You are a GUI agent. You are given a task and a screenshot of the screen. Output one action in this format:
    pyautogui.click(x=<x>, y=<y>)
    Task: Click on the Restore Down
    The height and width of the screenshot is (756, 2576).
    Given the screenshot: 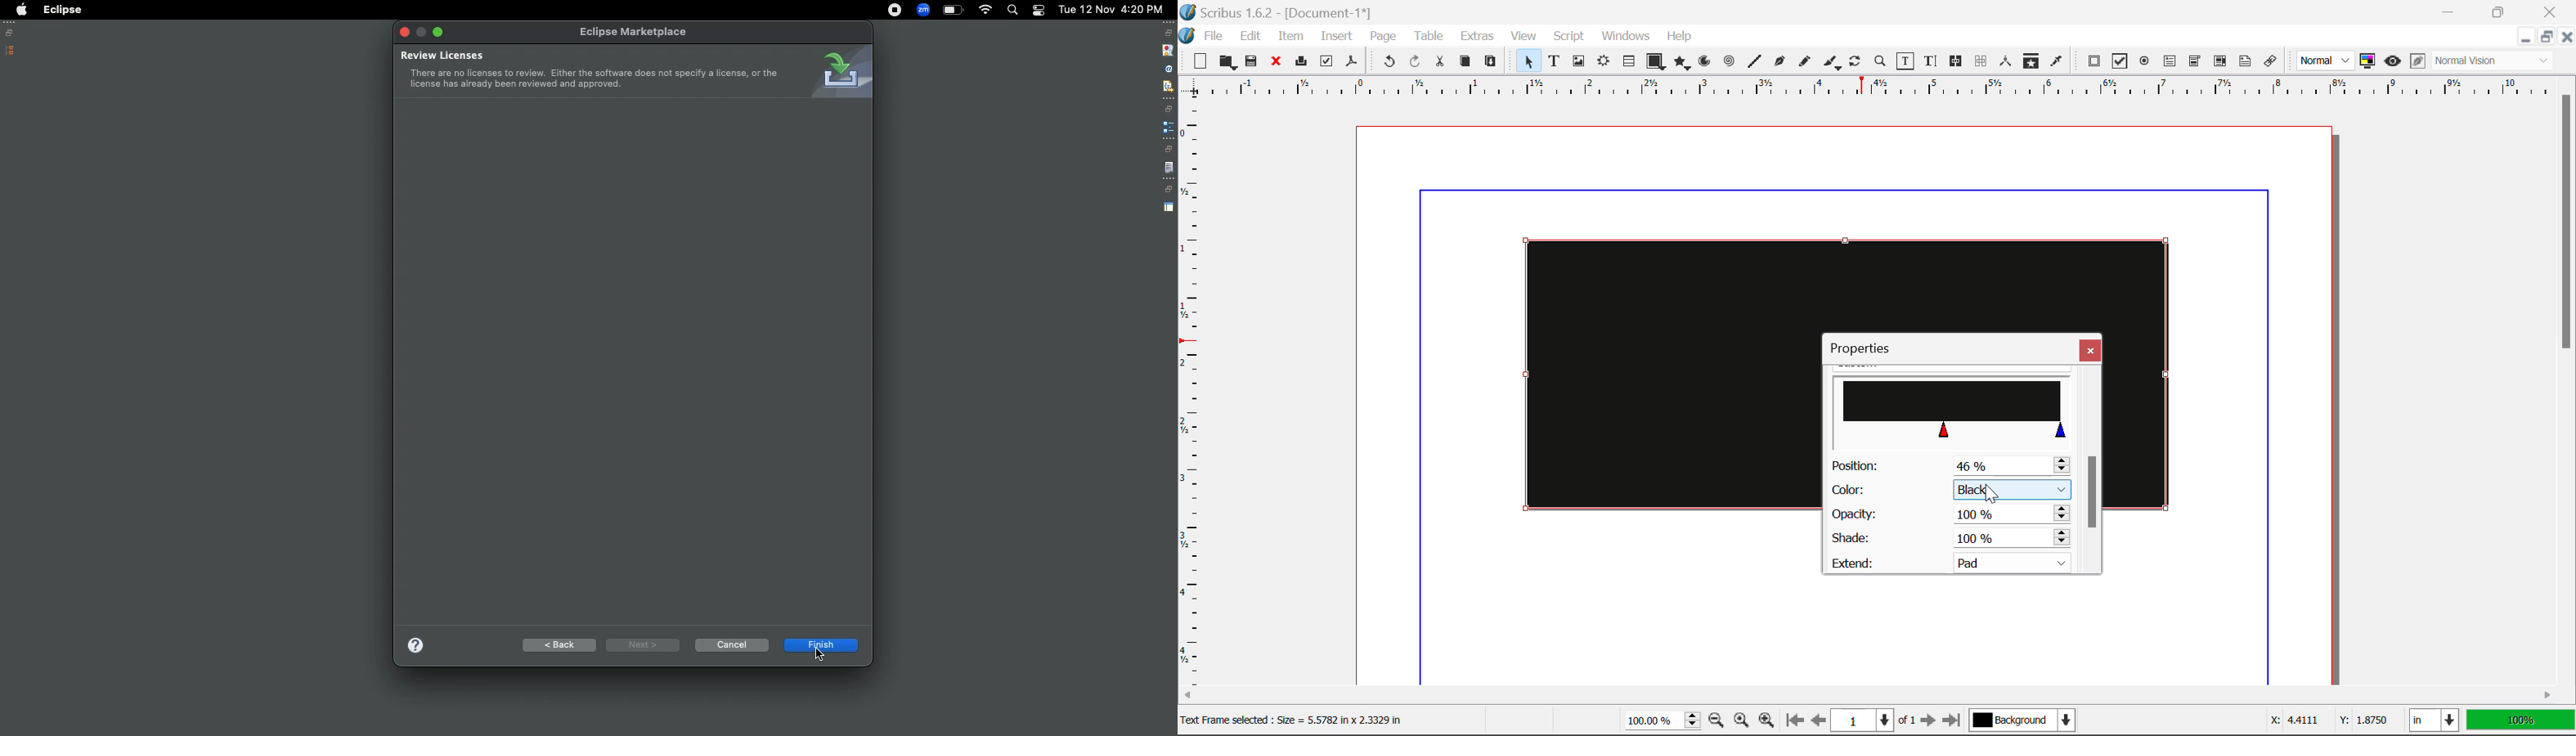 What is the action you would take?
    pyautogui.click(x=2525, y=37)
    